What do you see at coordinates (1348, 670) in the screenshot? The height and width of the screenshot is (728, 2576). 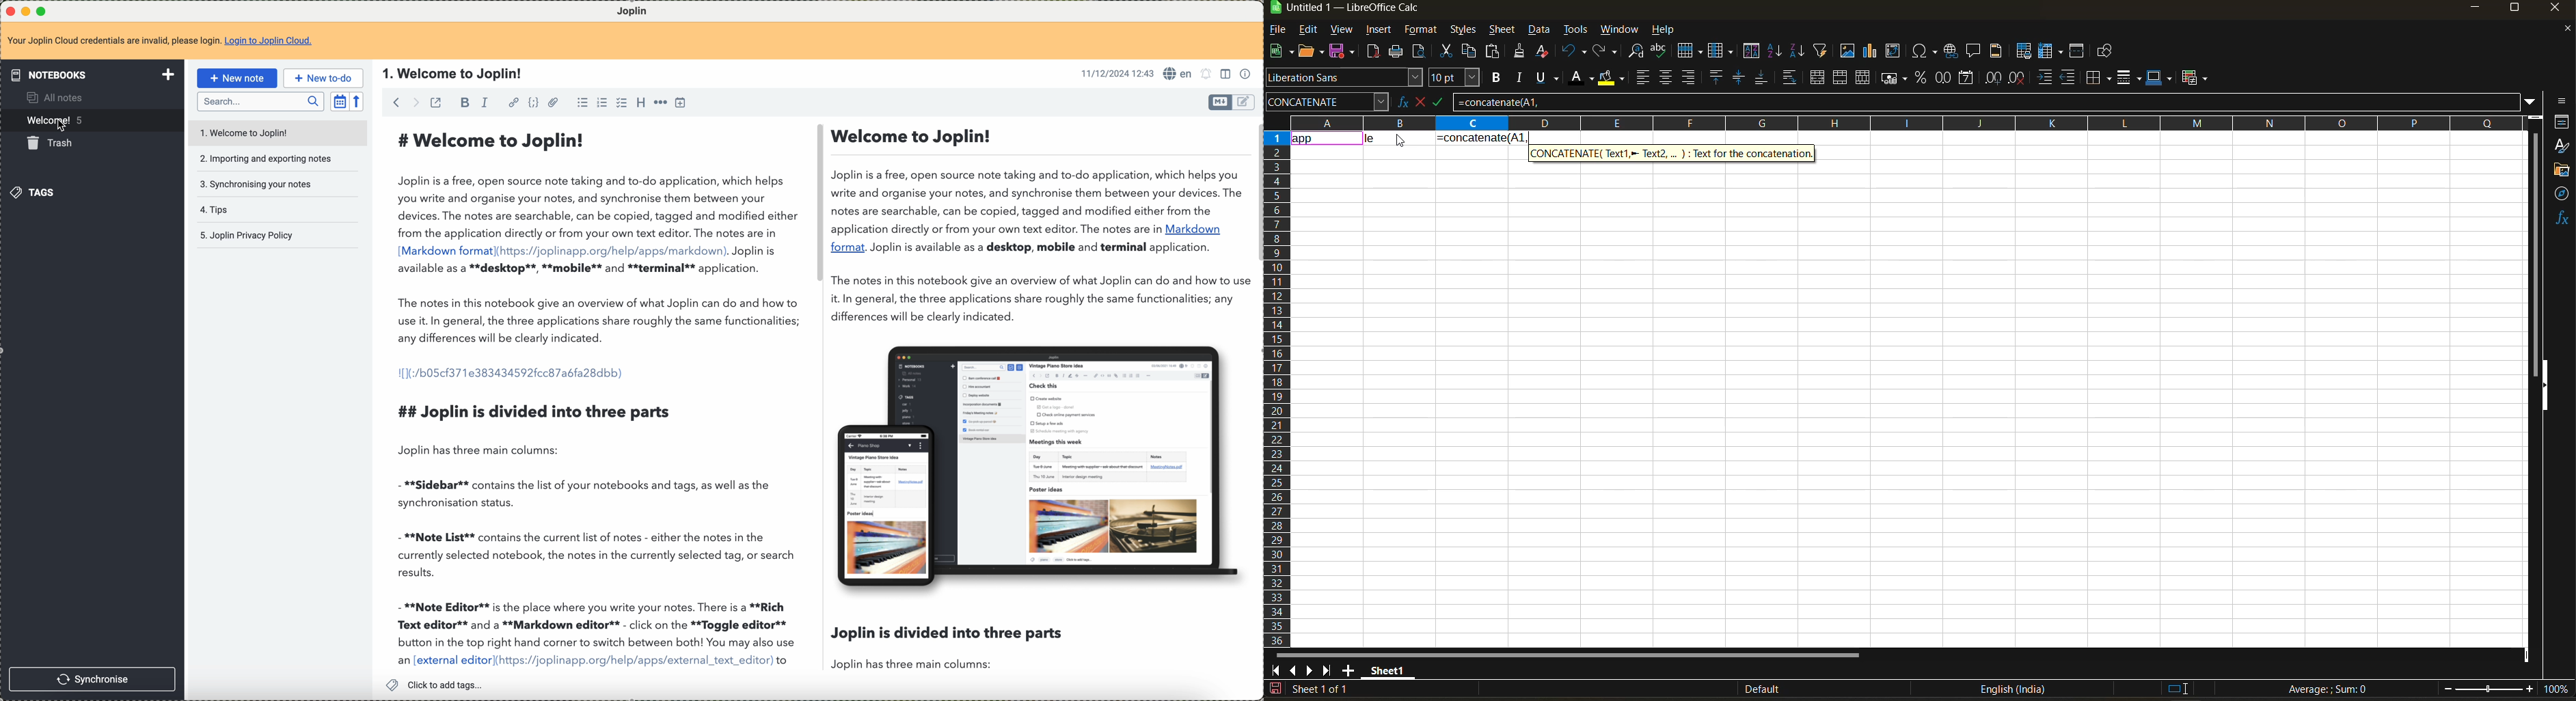 I see `add sheet` at bounding box center [1348, 670].